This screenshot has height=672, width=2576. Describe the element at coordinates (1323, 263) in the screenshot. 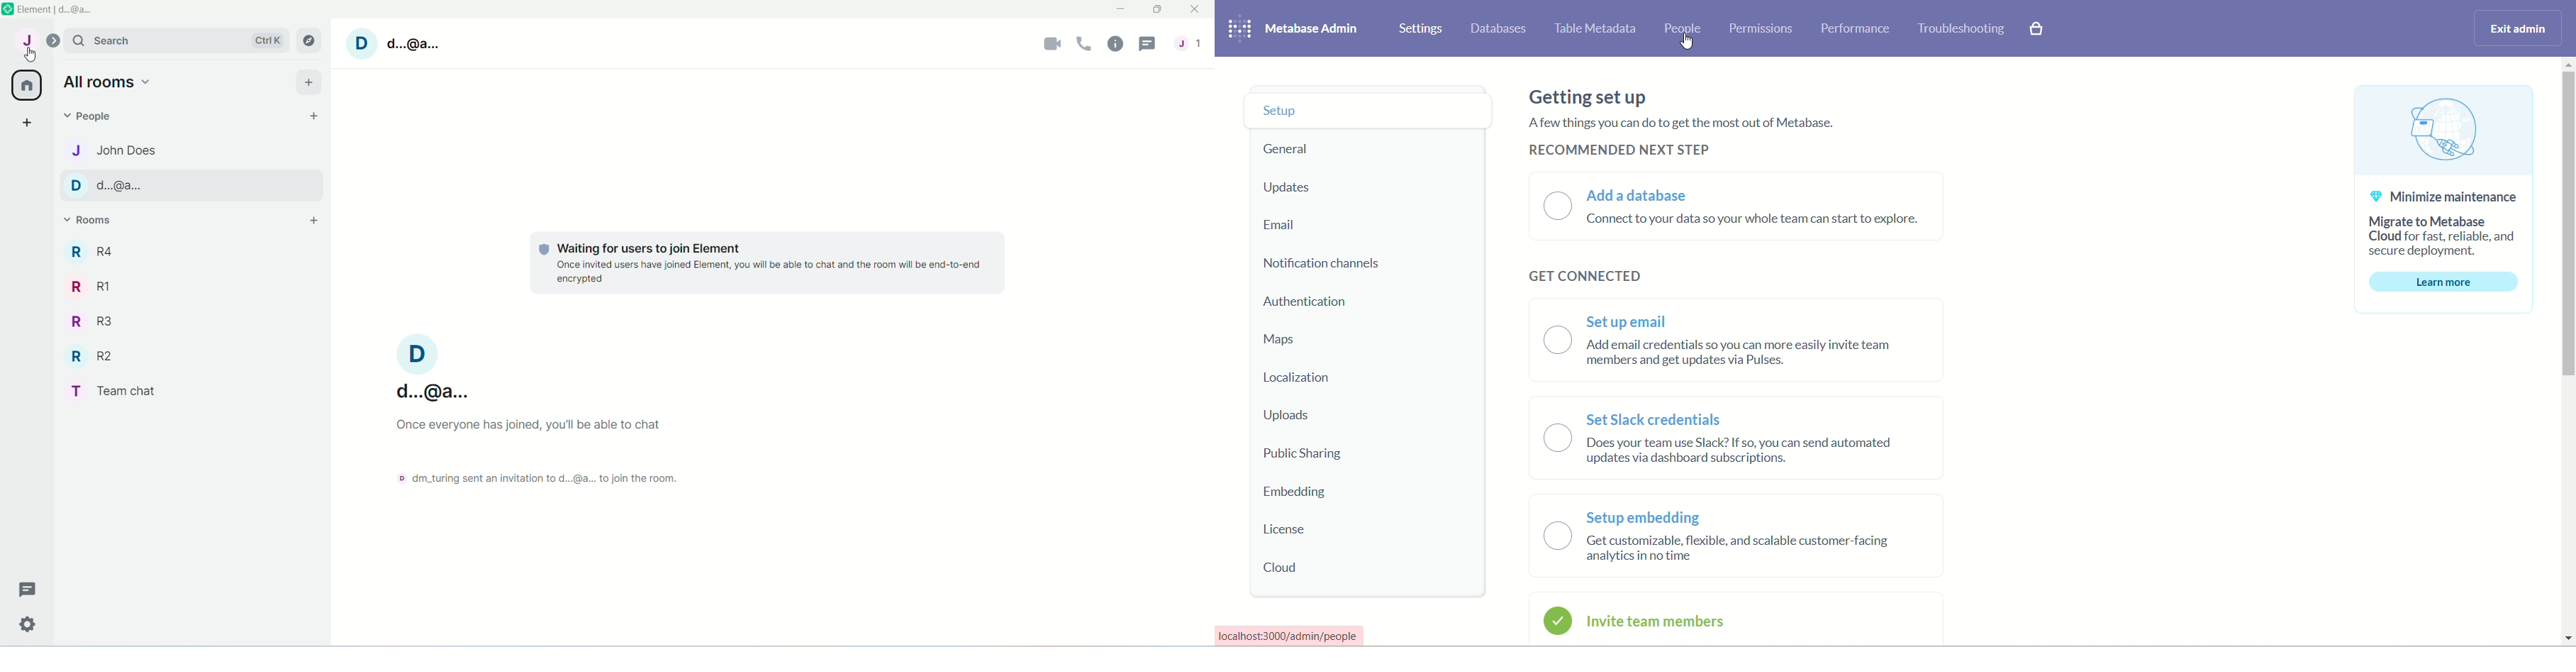

I see `notification channels` at that location.